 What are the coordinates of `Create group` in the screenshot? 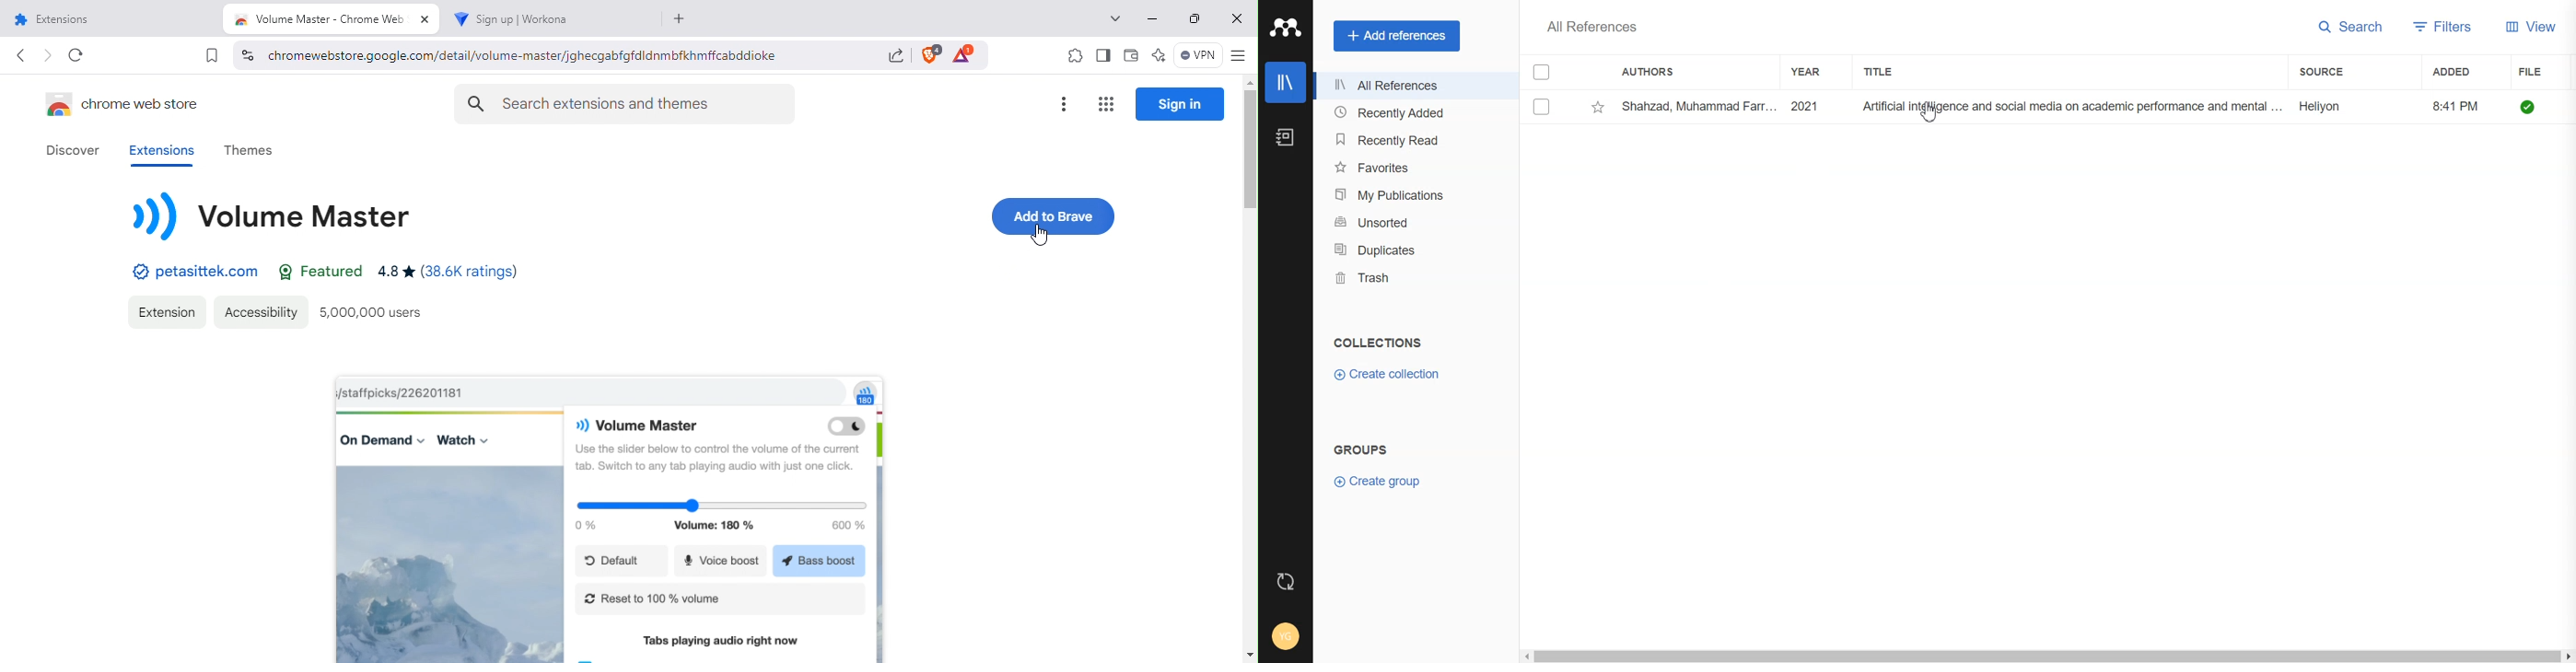 It's located at (1379, 481).